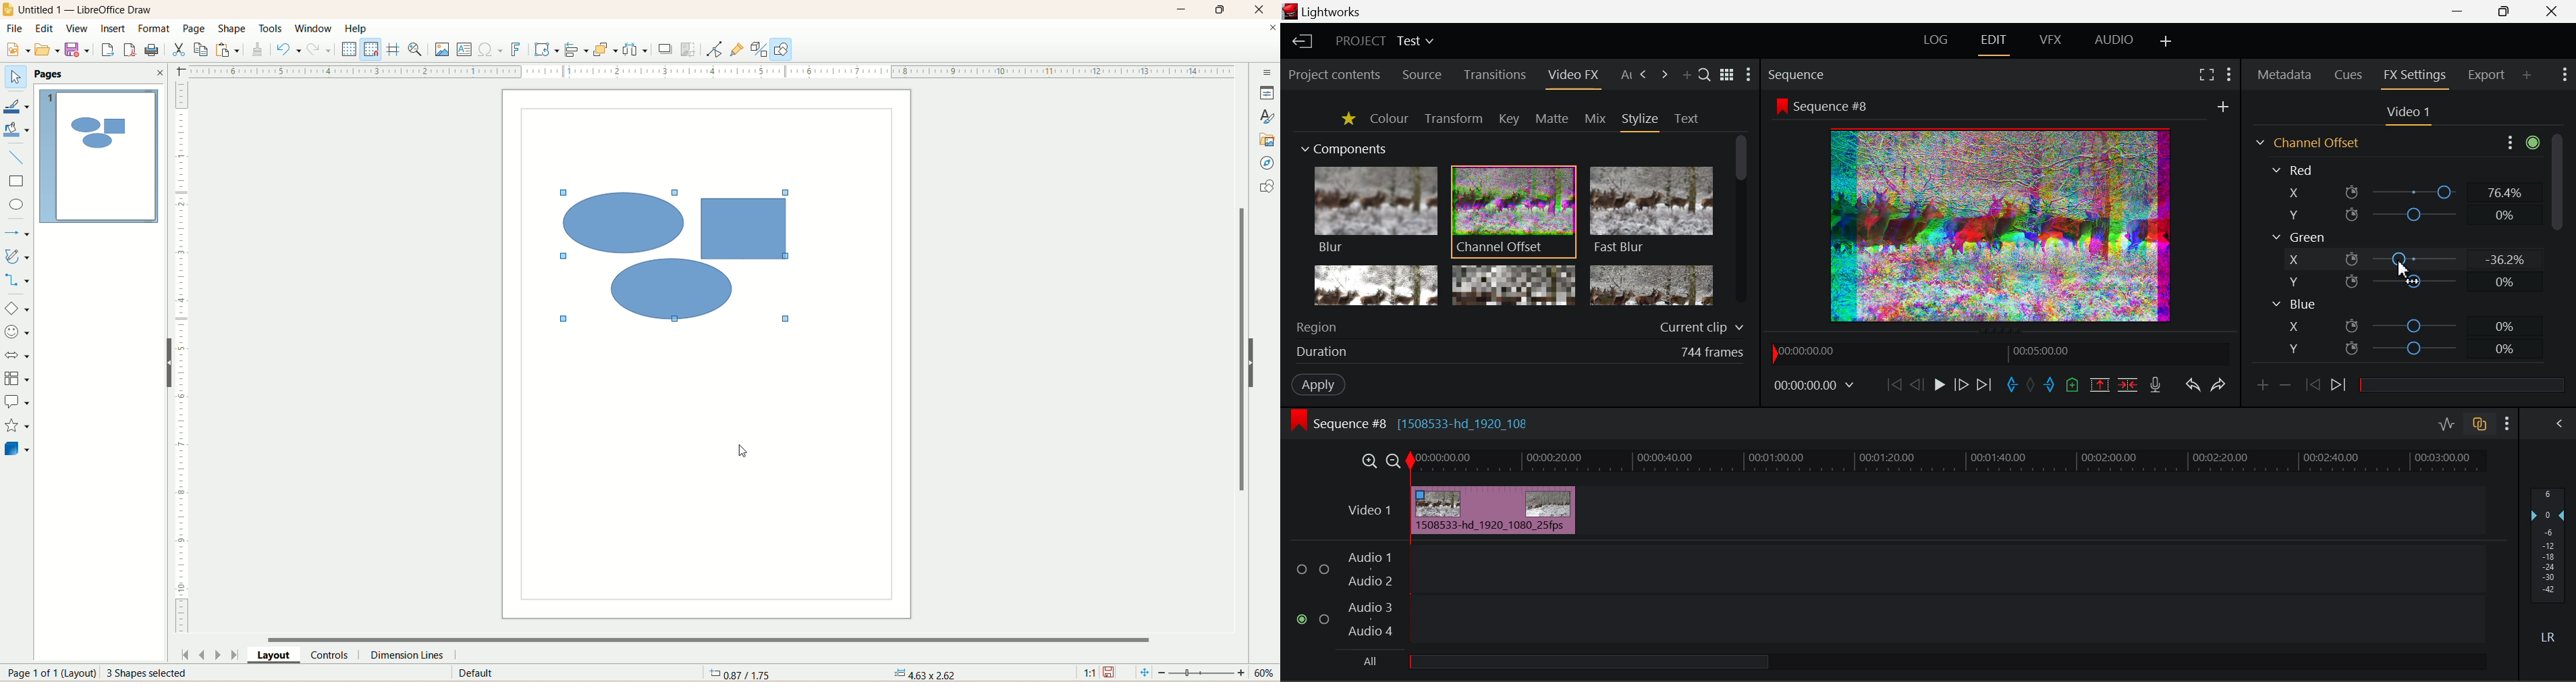 The height and width of the screenshot is (700, 2576). What do you see at coordinates (45, 674) in the screenshot?
I see `page` at bounding box center [45, 674].